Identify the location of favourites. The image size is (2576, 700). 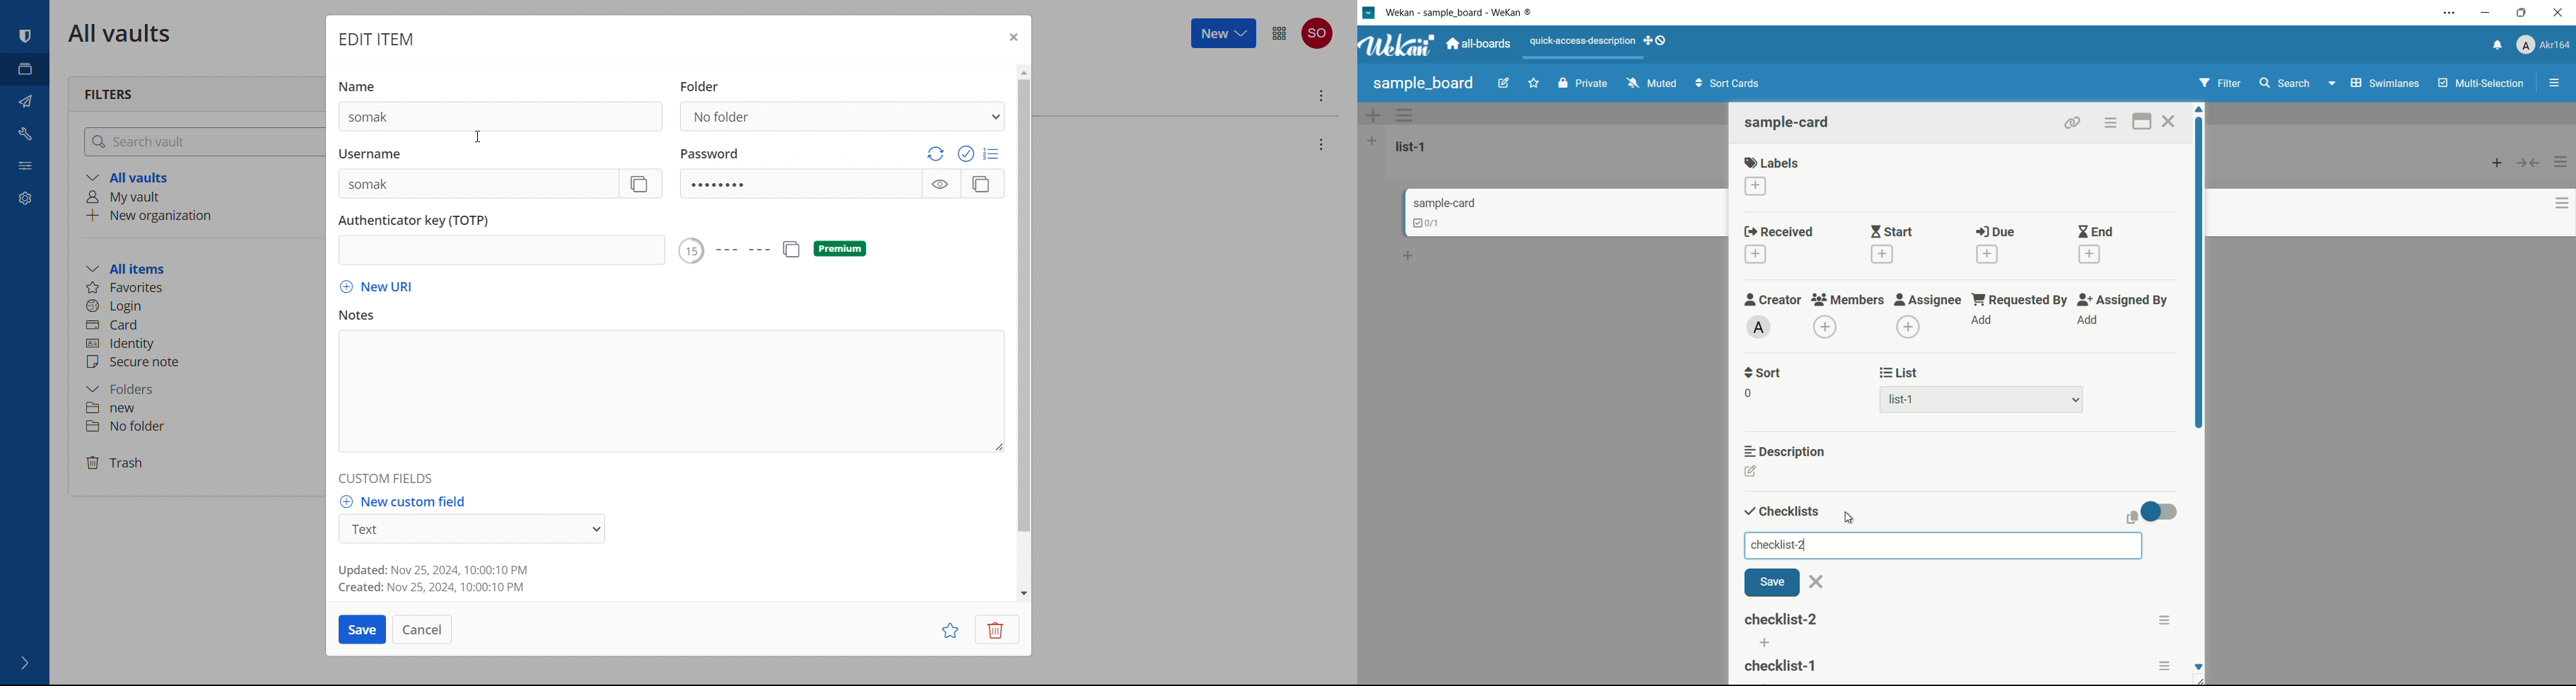
(199, 286).